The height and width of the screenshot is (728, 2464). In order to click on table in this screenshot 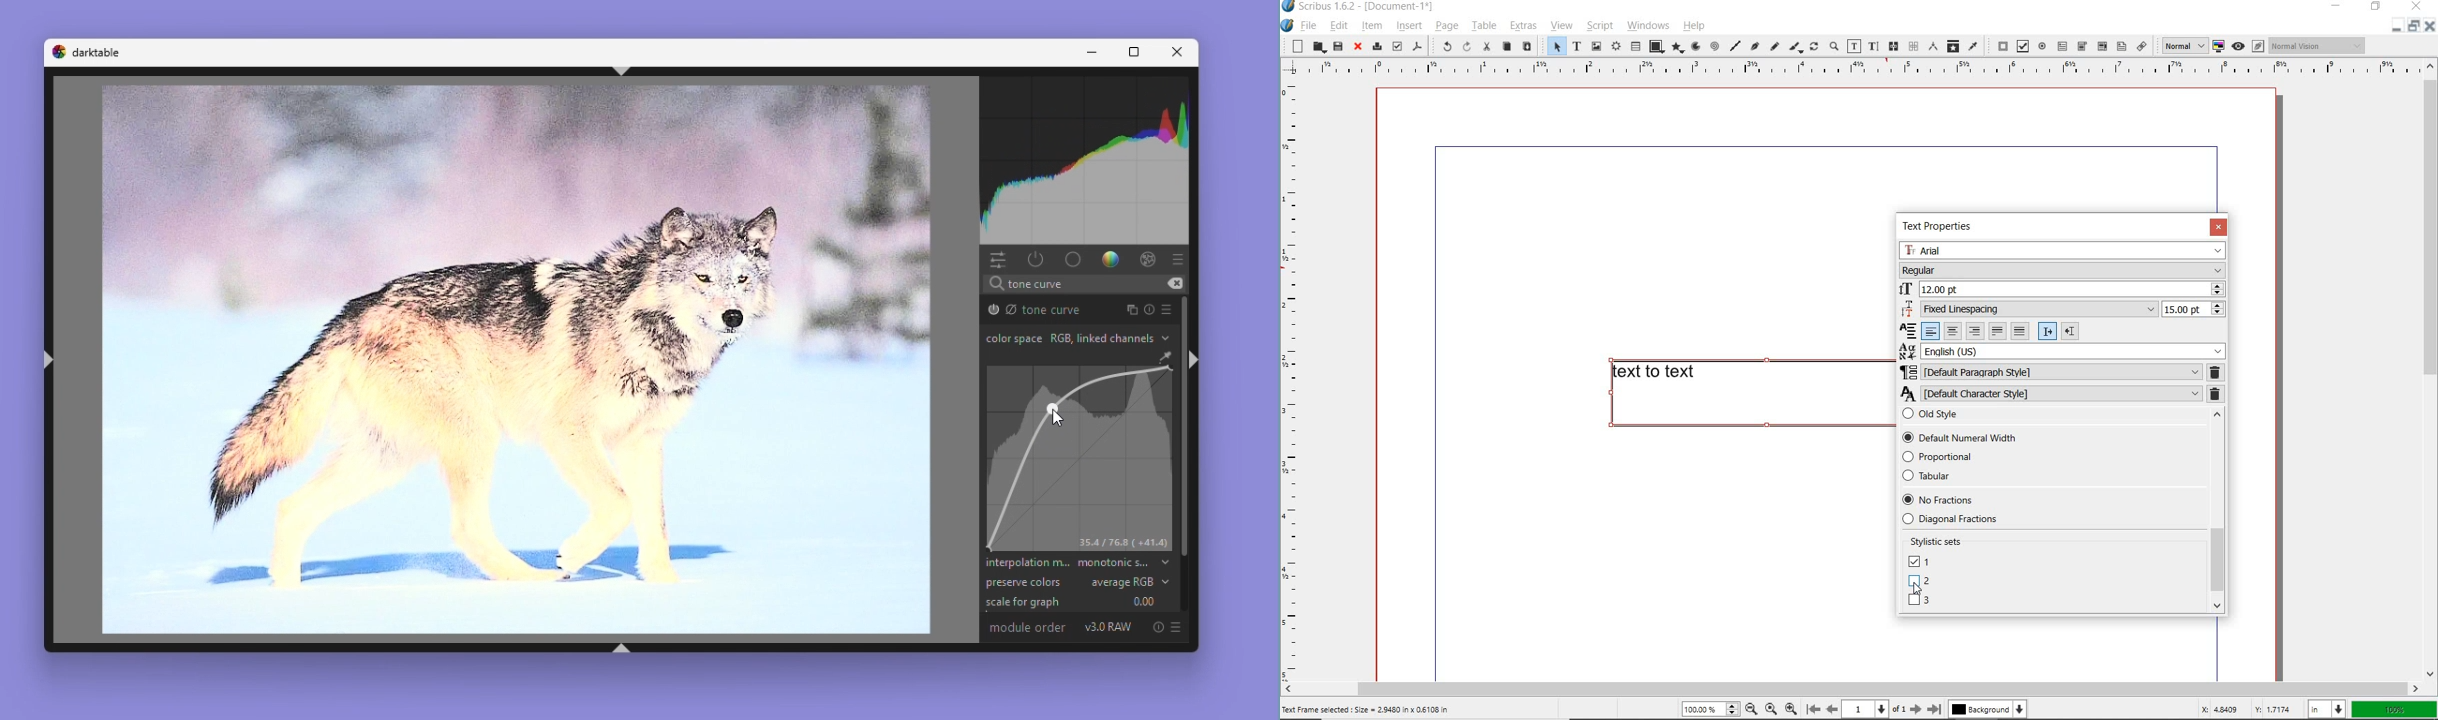, I will do `click(1483, 27)`.